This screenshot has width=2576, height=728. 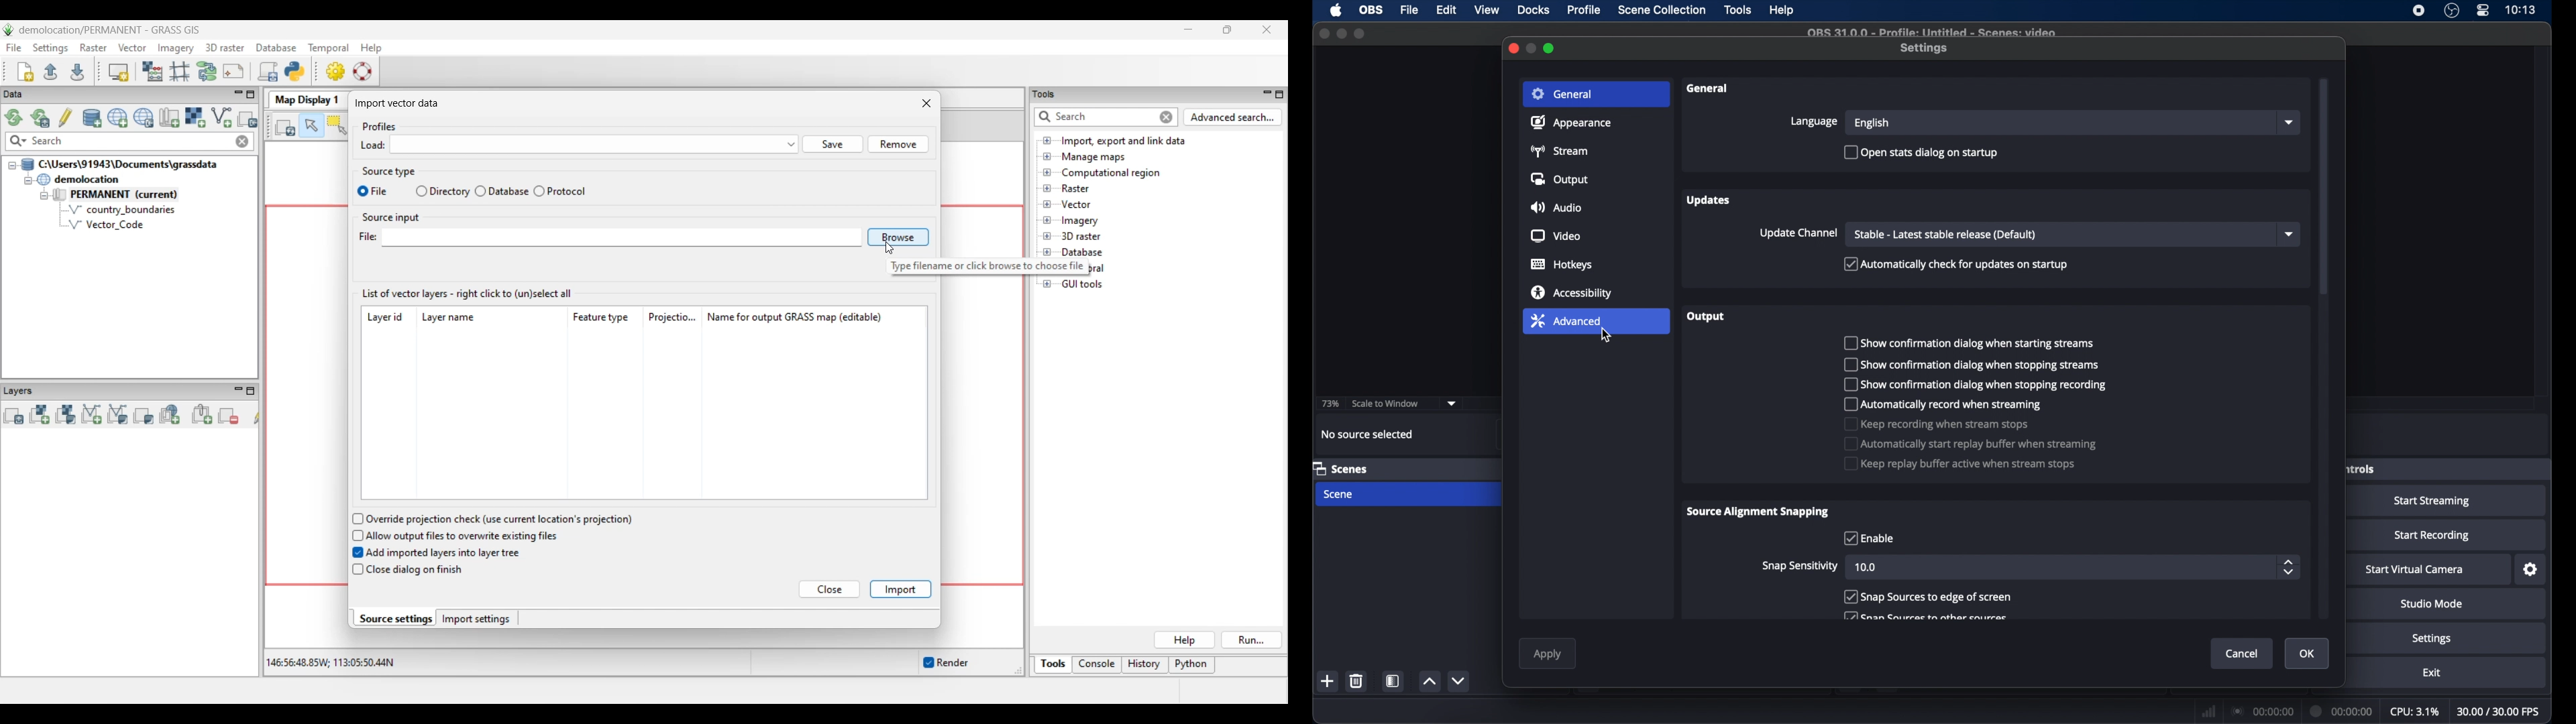 What do you see at coordinates (1969, 343) in the screenshot?
I see `checkbox` at bounding box center [1969, 343].